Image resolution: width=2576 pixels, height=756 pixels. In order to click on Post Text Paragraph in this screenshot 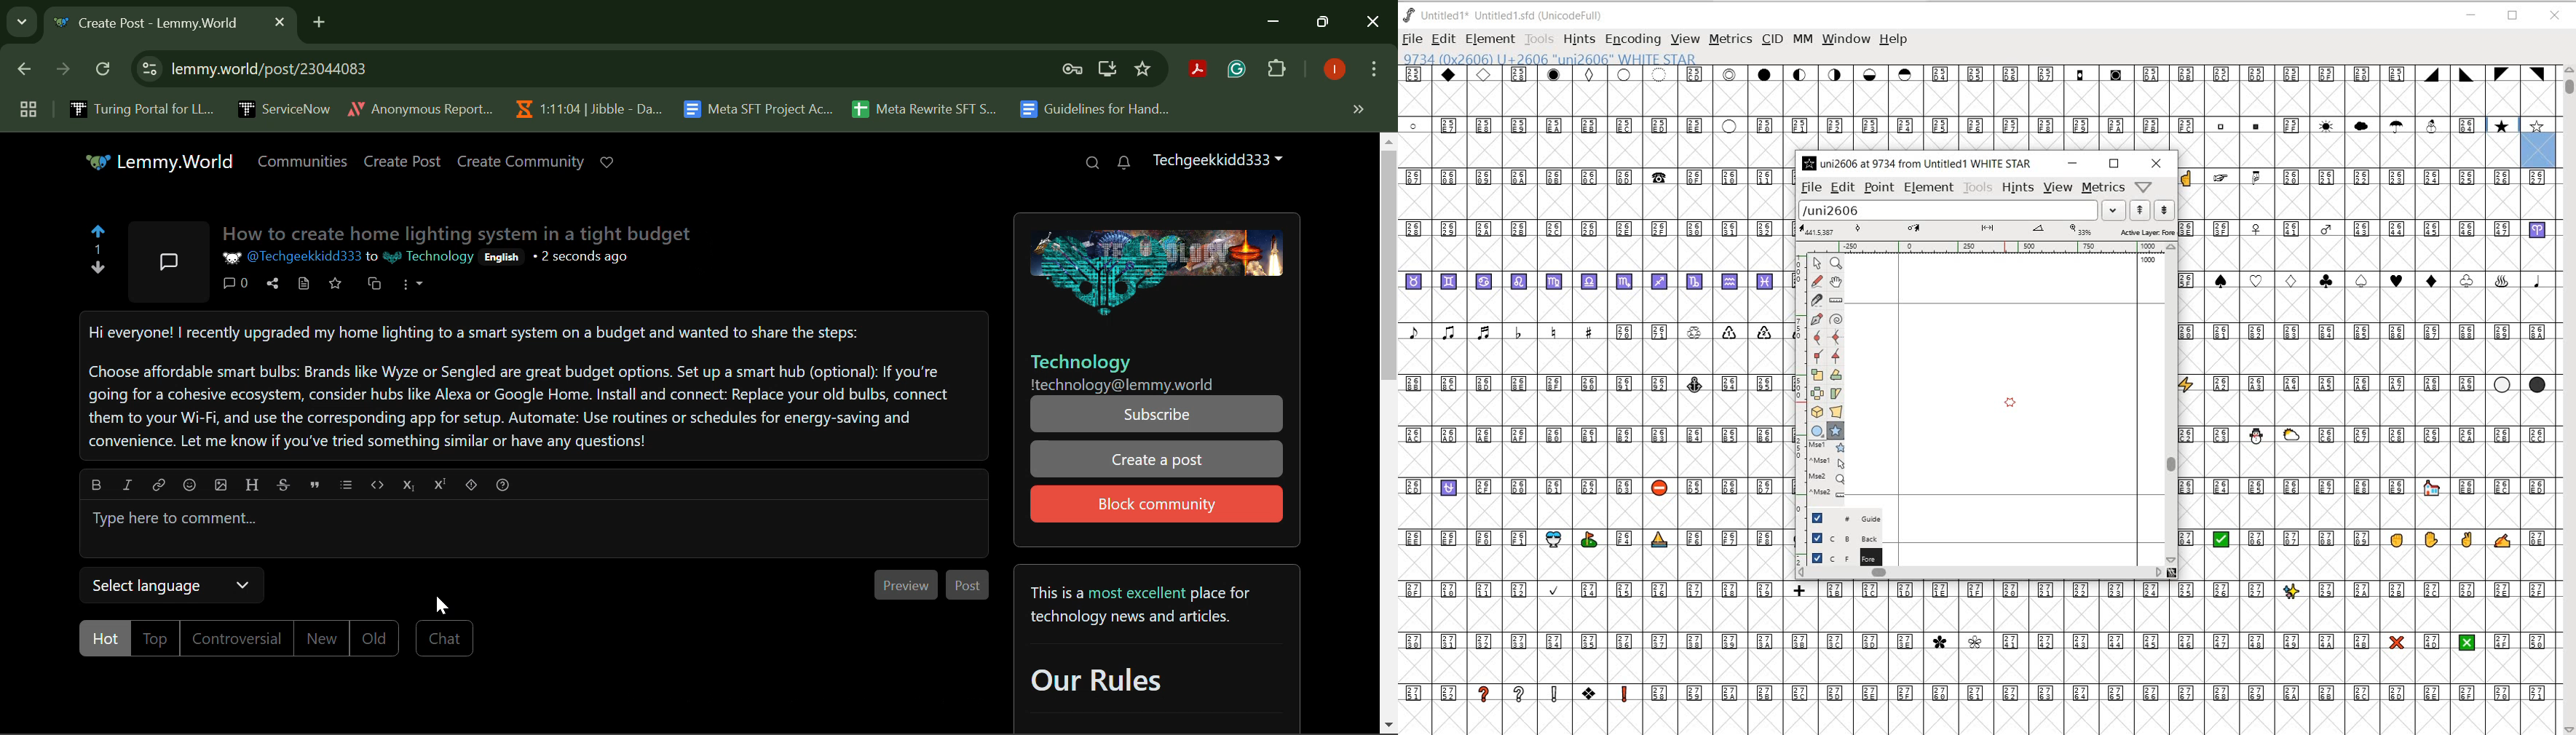, I will do `click(536, 387)`.